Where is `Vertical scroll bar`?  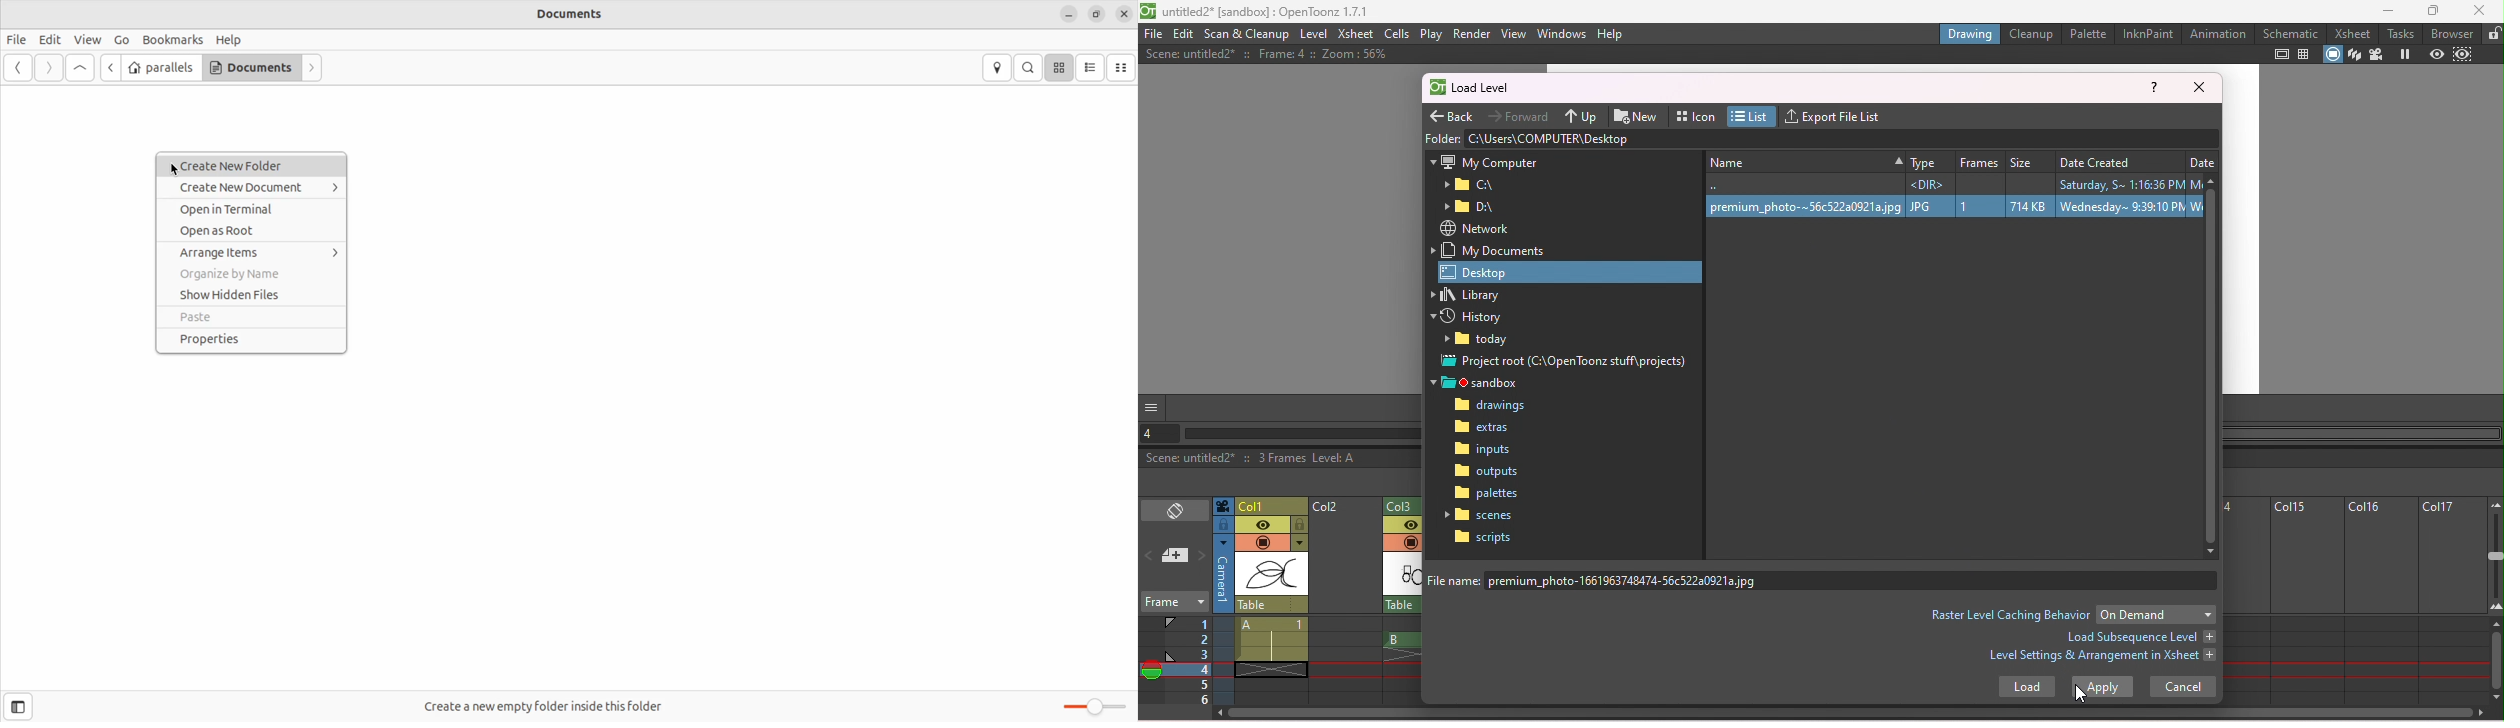 Vertical scroll bar is located at coordinates (2213, 366).